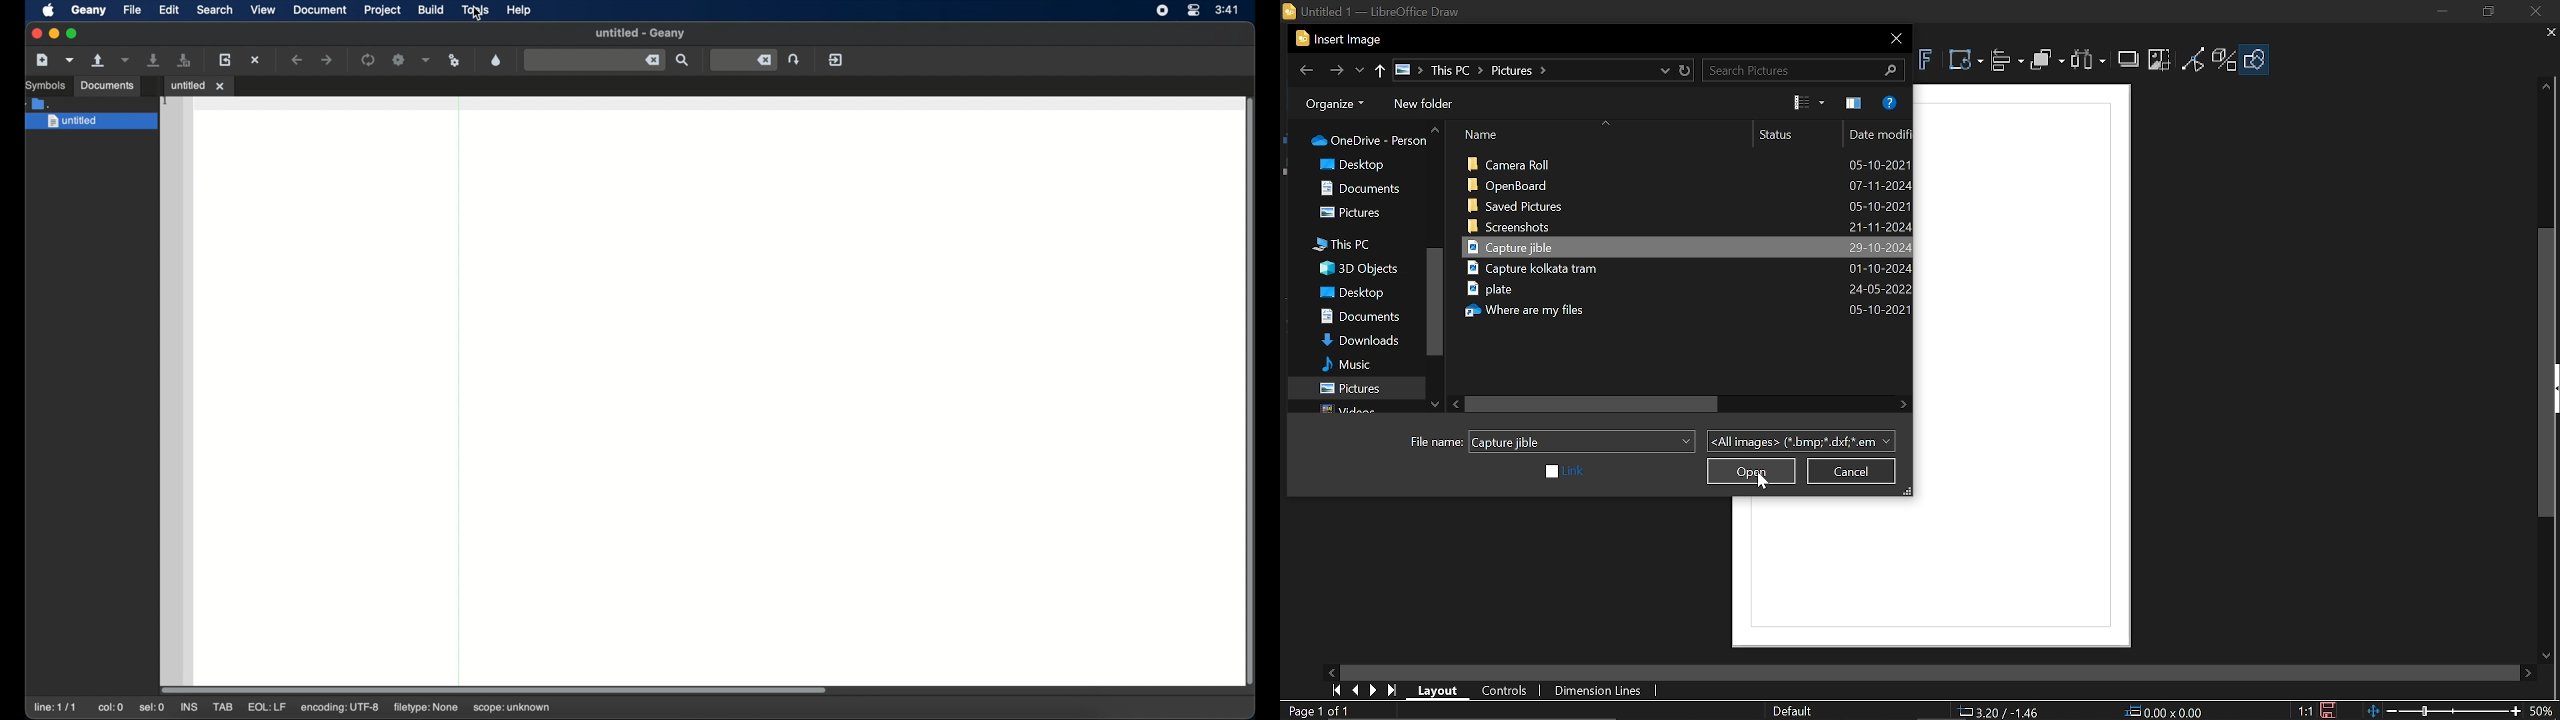 Image resolution: width=2576 pixels, height=728 pixels. Describe the element at coordinates (1923, 669) in the screenshot. I see `horizontal slider` at that location.